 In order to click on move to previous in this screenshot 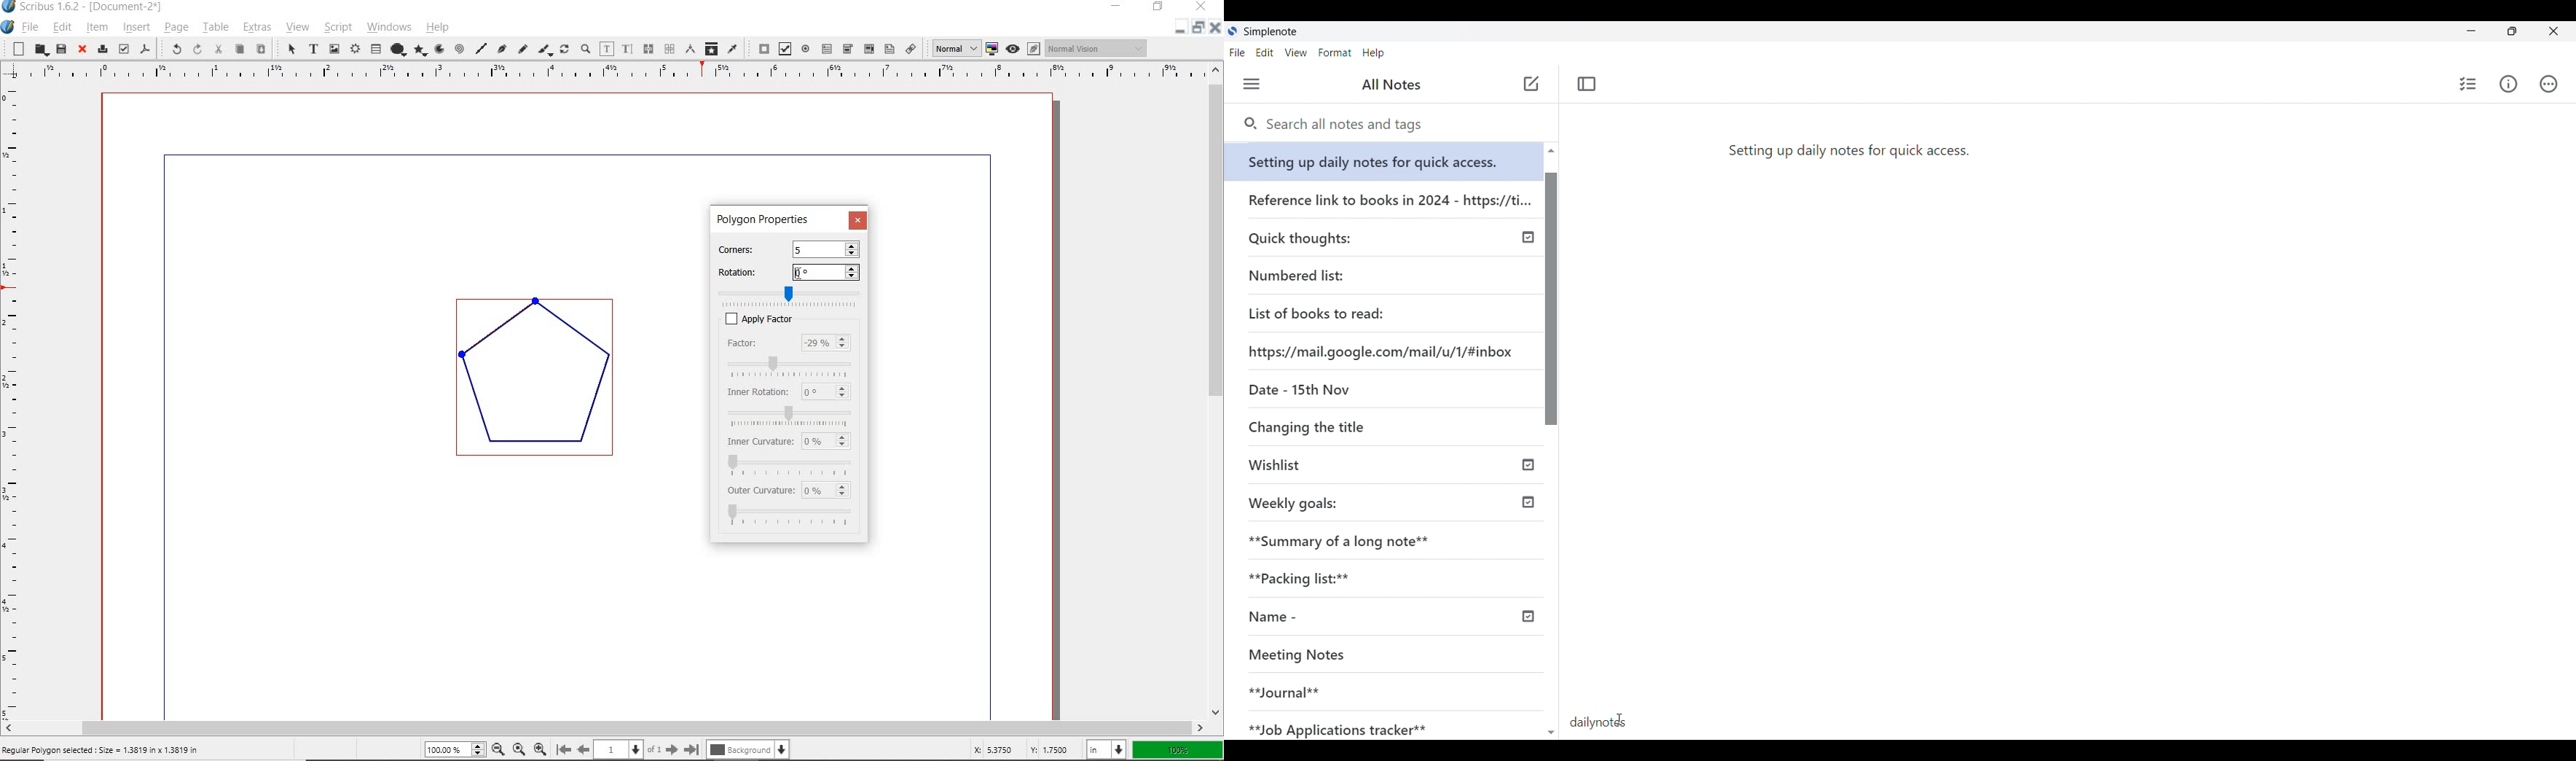, I will do `click(589, 749)`.